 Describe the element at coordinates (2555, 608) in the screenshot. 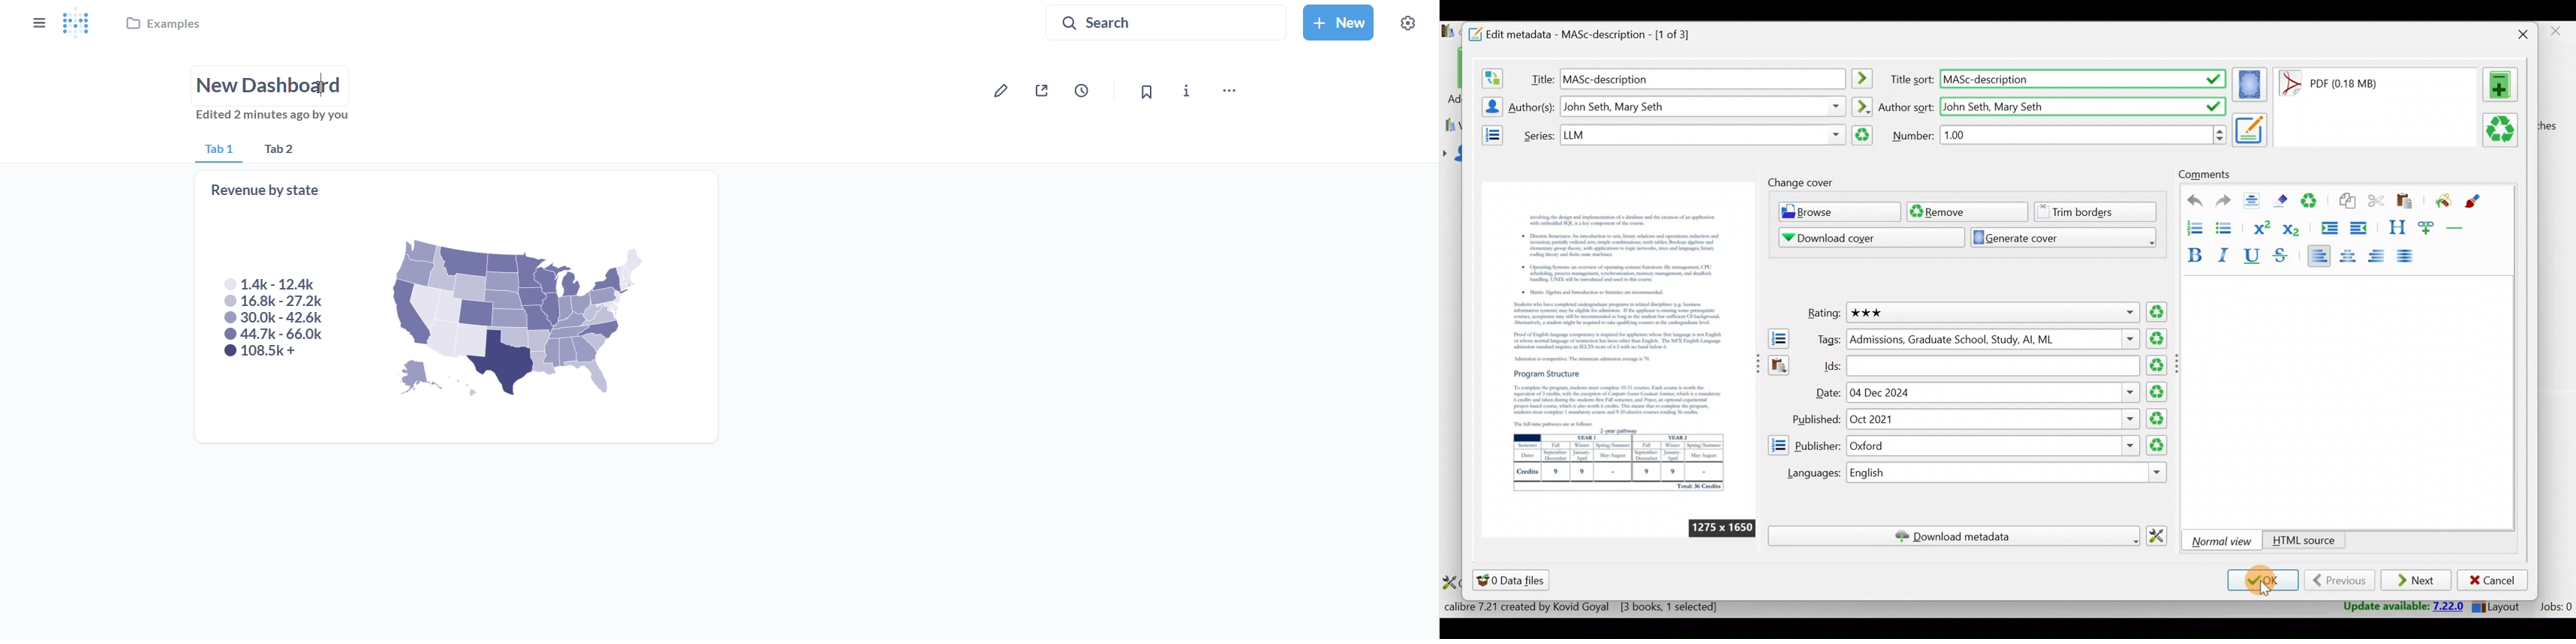

I see `Jobs` at that location.